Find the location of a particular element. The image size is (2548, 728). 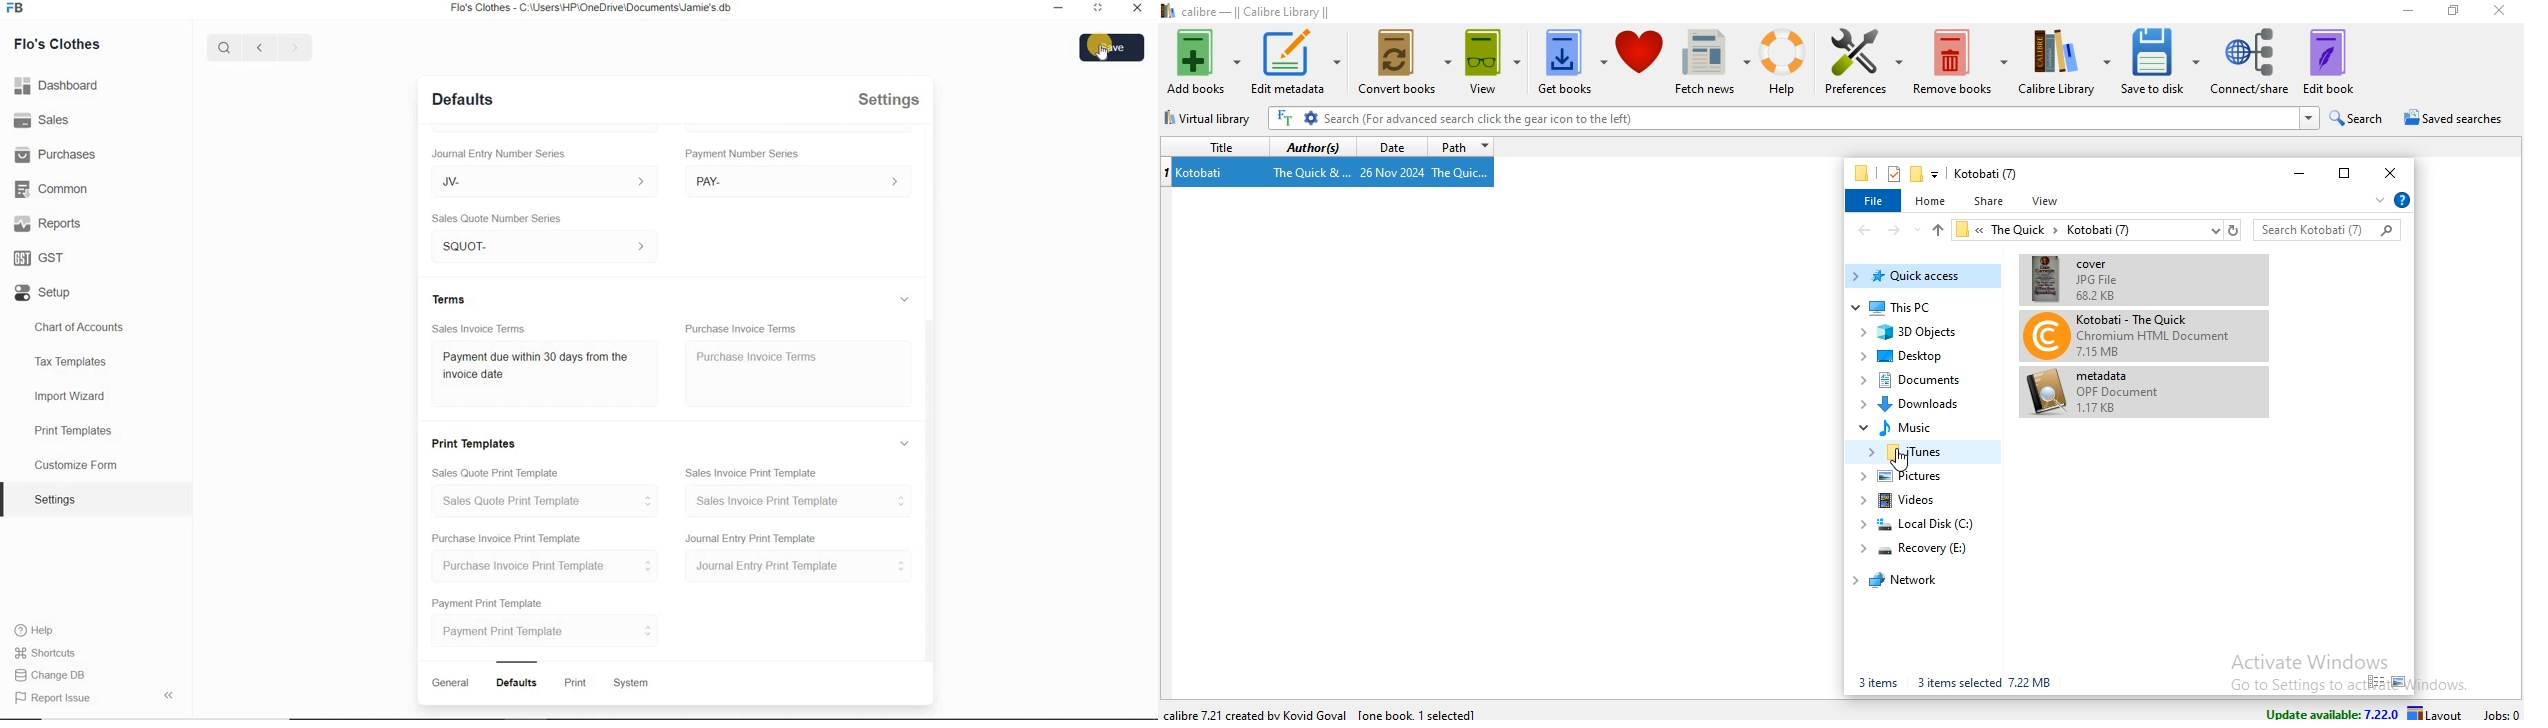

Sales Invoice Terms is located at coordinates (479, 329).